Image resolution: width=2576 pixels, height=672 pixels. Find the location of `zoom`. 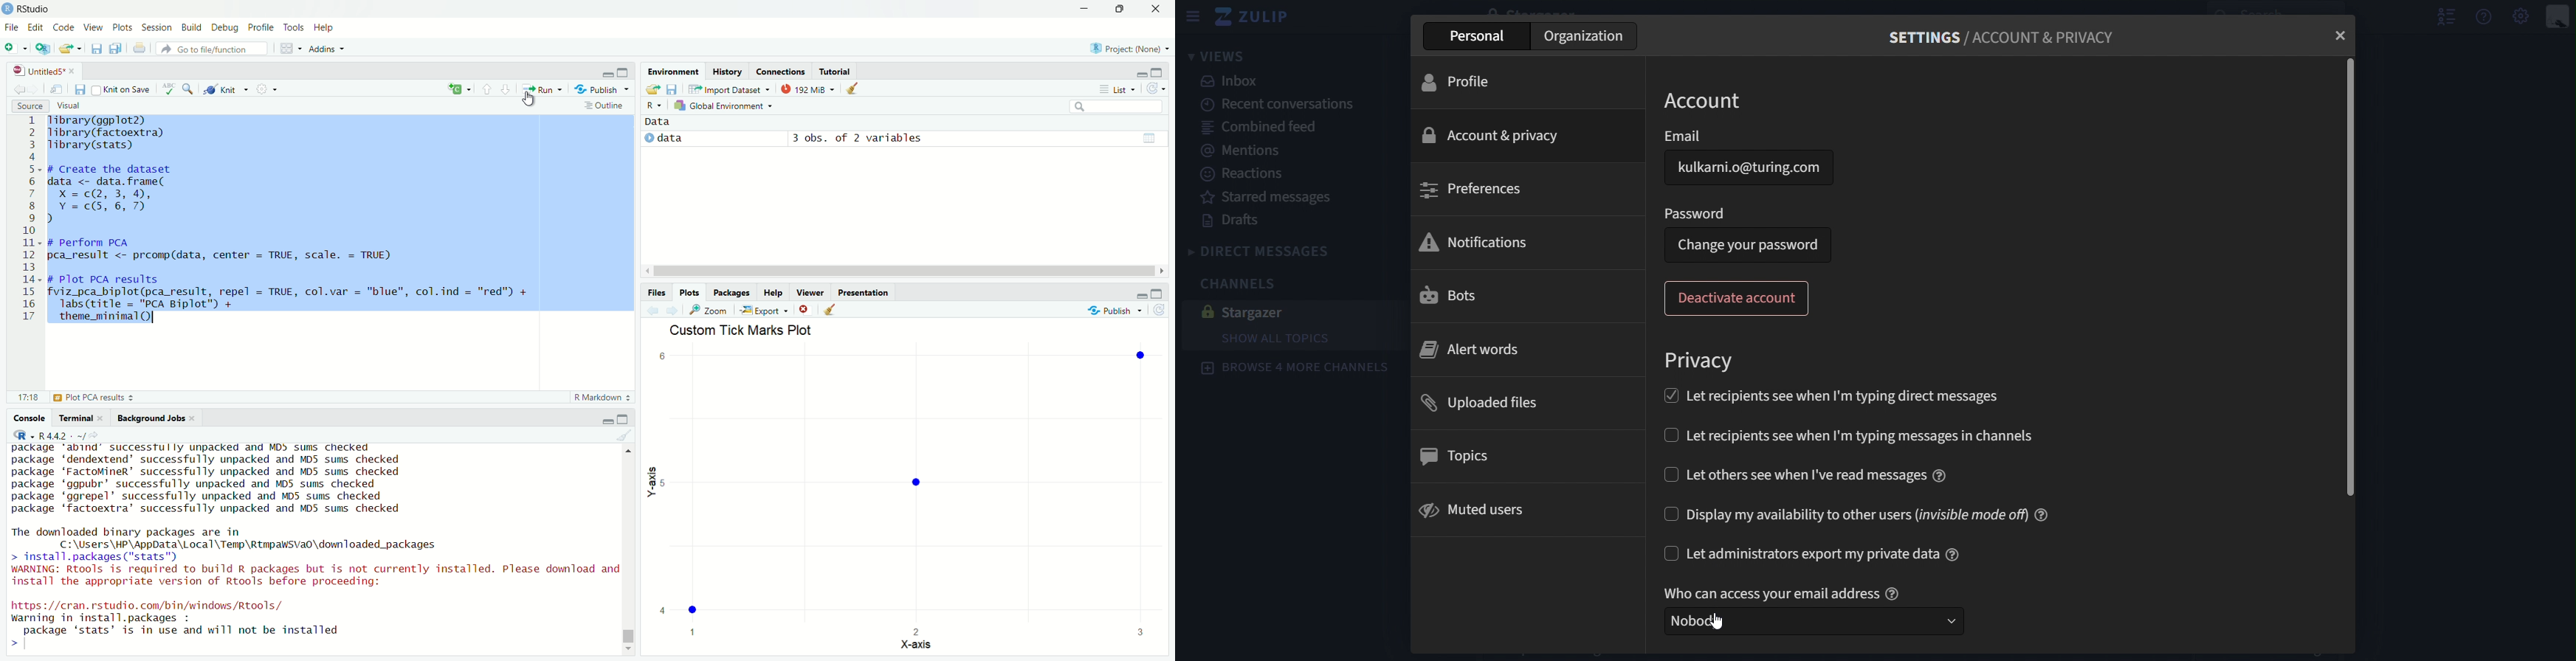

zoom is located at coordinates (710, 310).